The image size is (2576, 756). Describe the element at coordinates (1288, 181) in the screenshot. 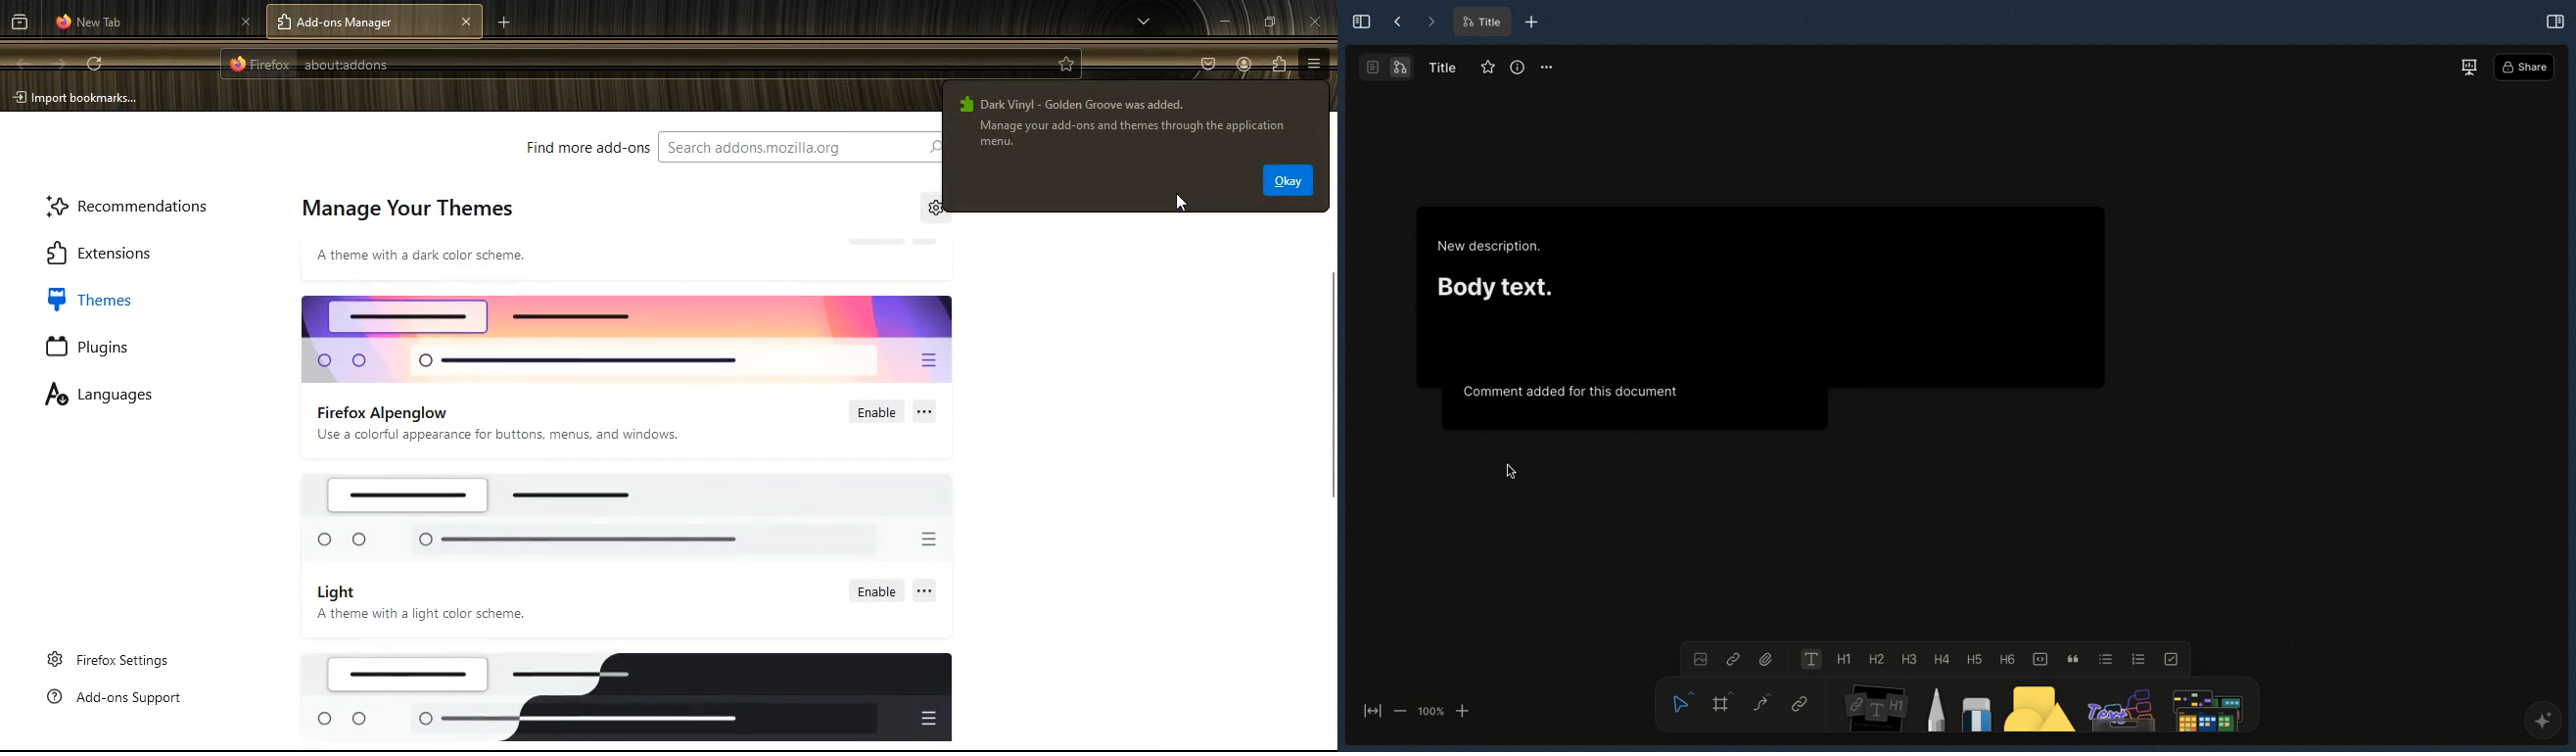

I see `okay` at that location.